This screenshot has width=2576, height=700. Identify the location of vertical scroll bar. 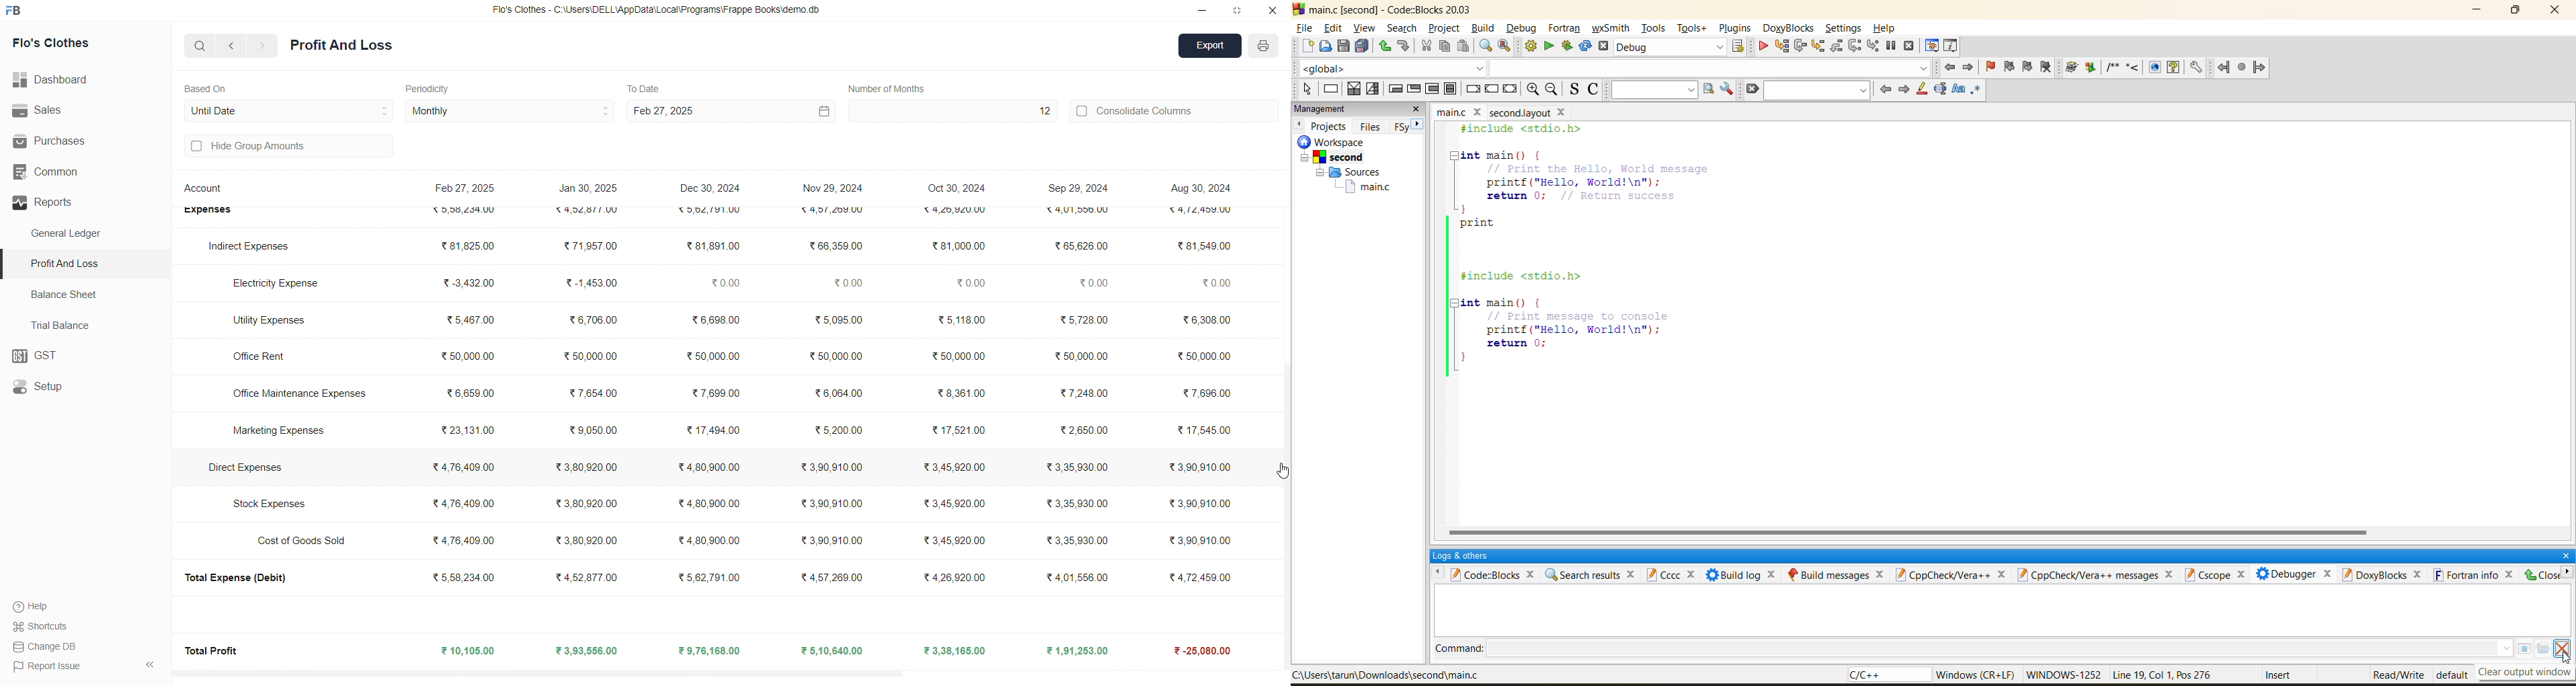
(1283, 426).